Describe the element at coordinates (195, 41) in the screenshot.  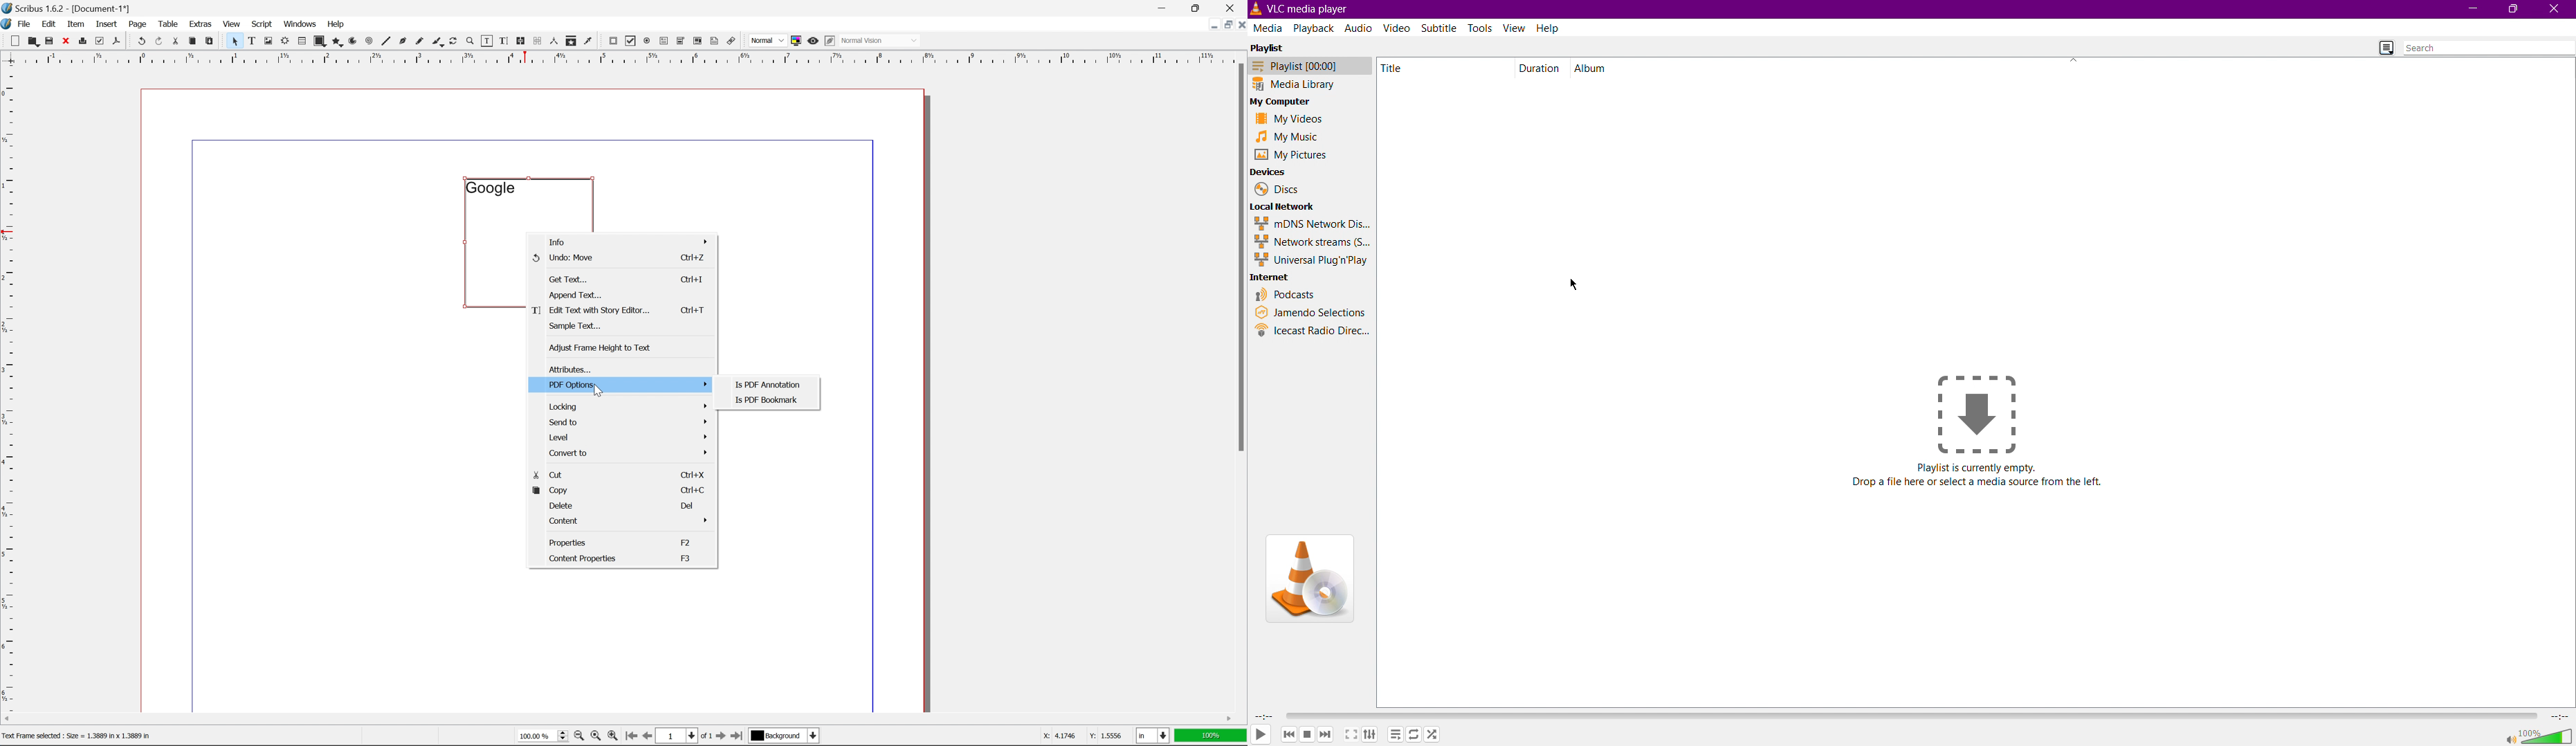
I see `copy` at that location.